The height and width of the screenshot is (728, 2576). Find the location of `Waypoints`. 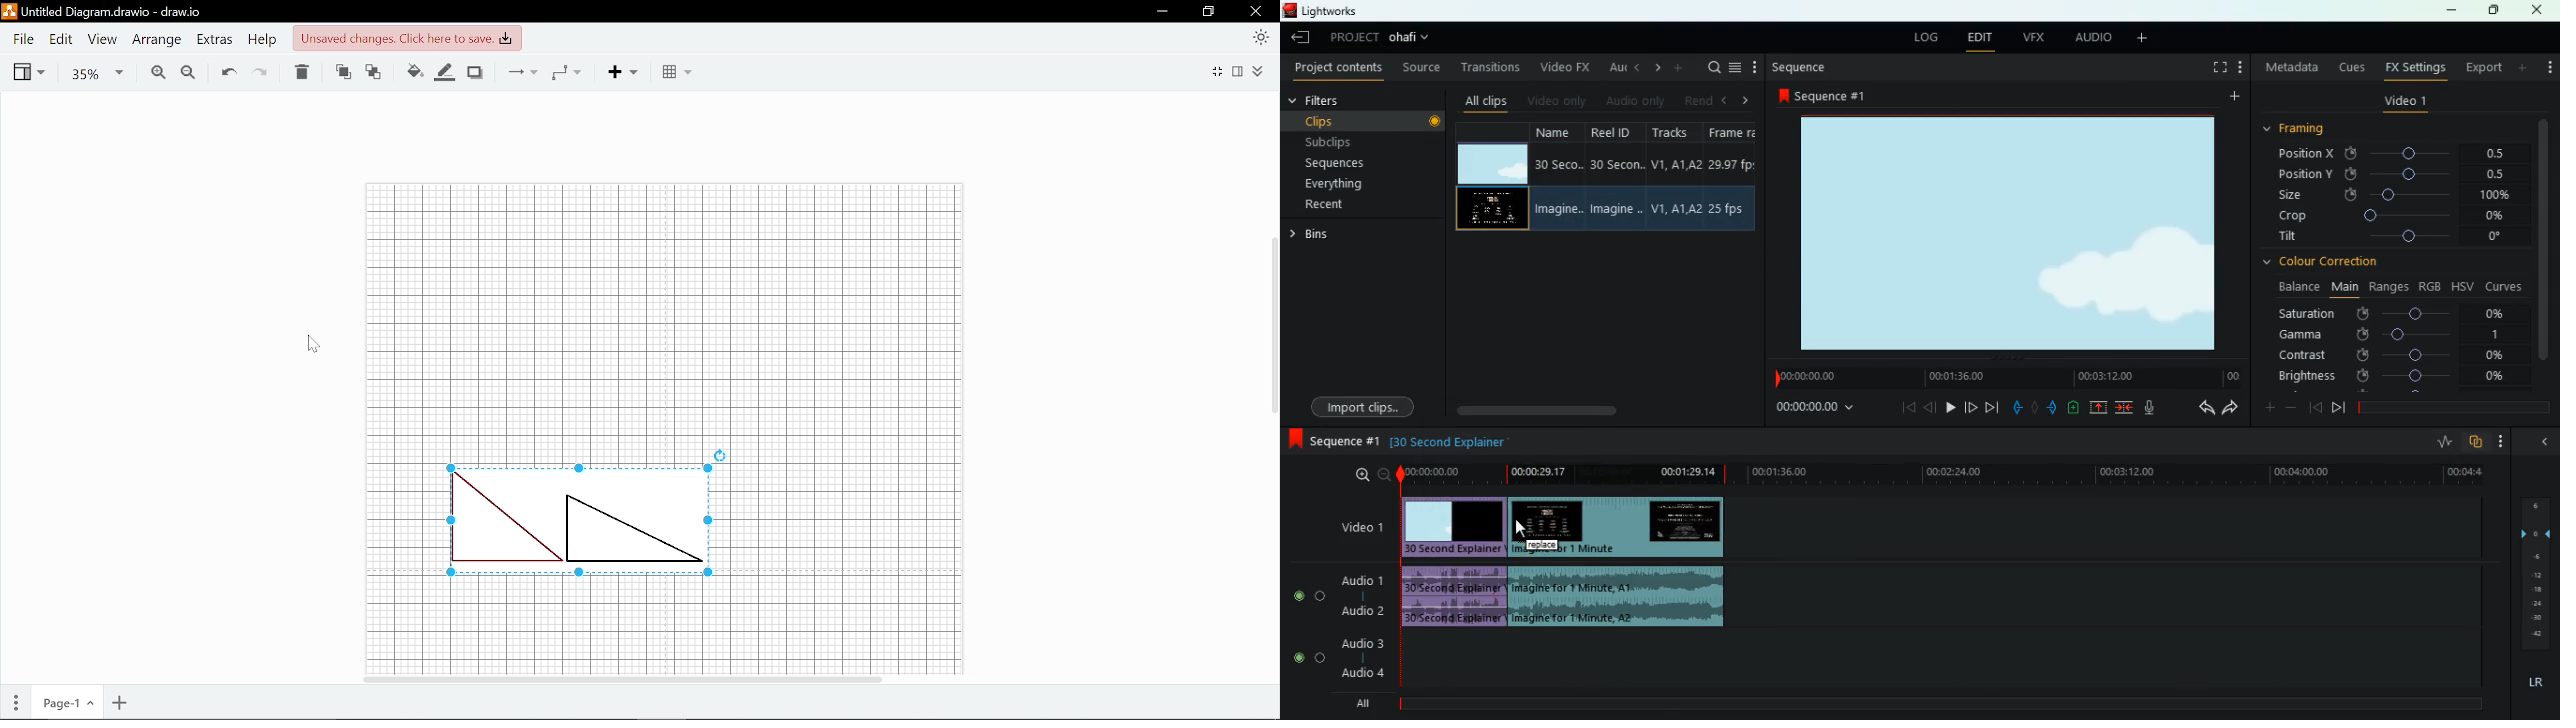

Waypoints is located at coordinates (565, 72).